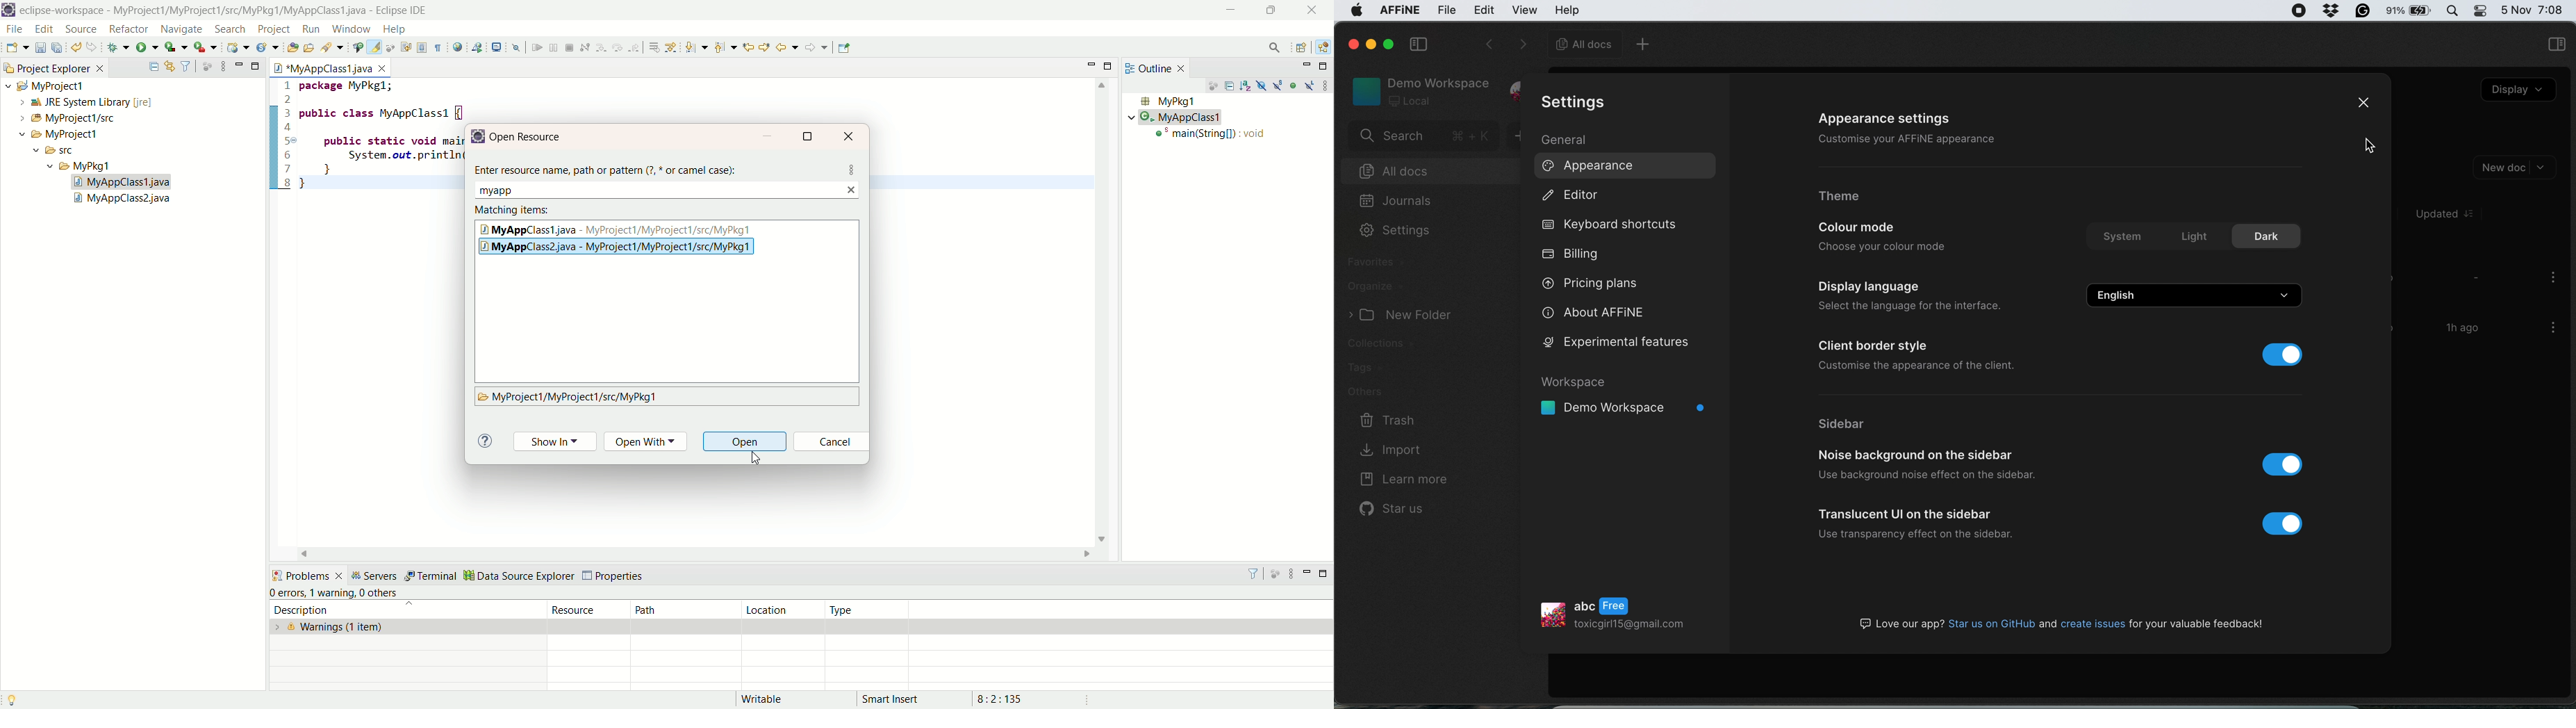 This screenshot has height=728, width=2576. Describe the element at coordinates (350, 29) in the screenshot. I see `window` at that location.